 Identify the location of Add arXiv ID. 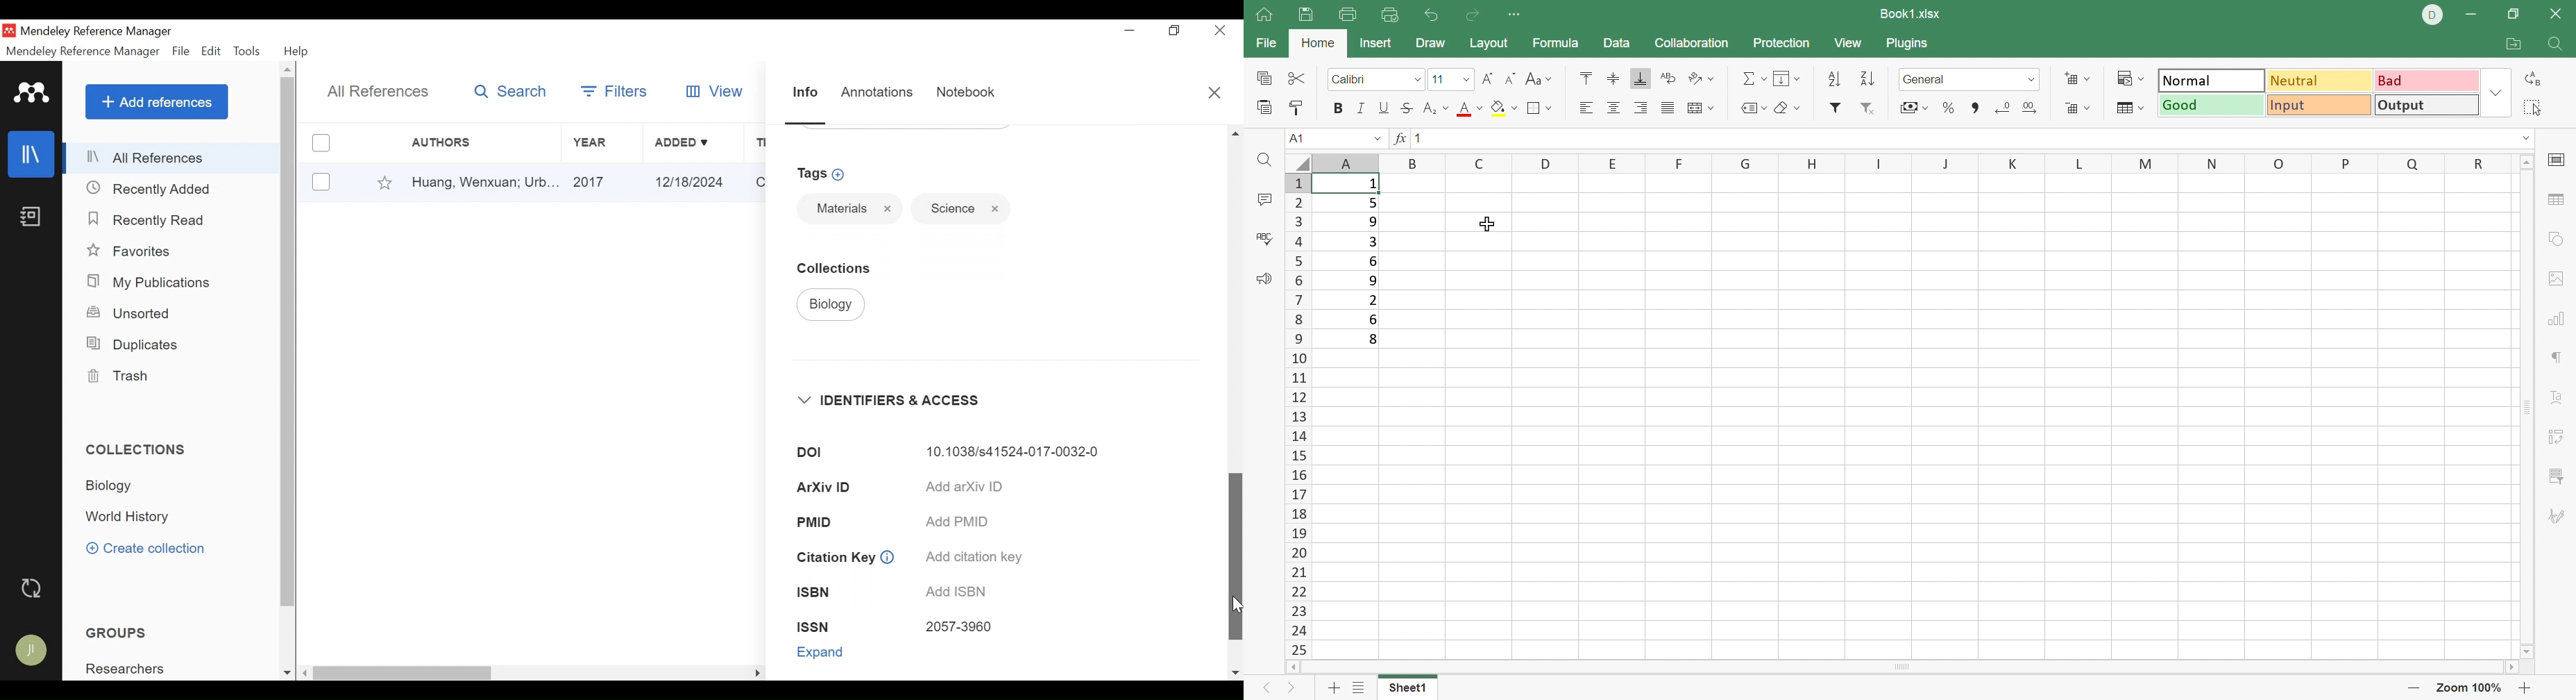
(965, 486).